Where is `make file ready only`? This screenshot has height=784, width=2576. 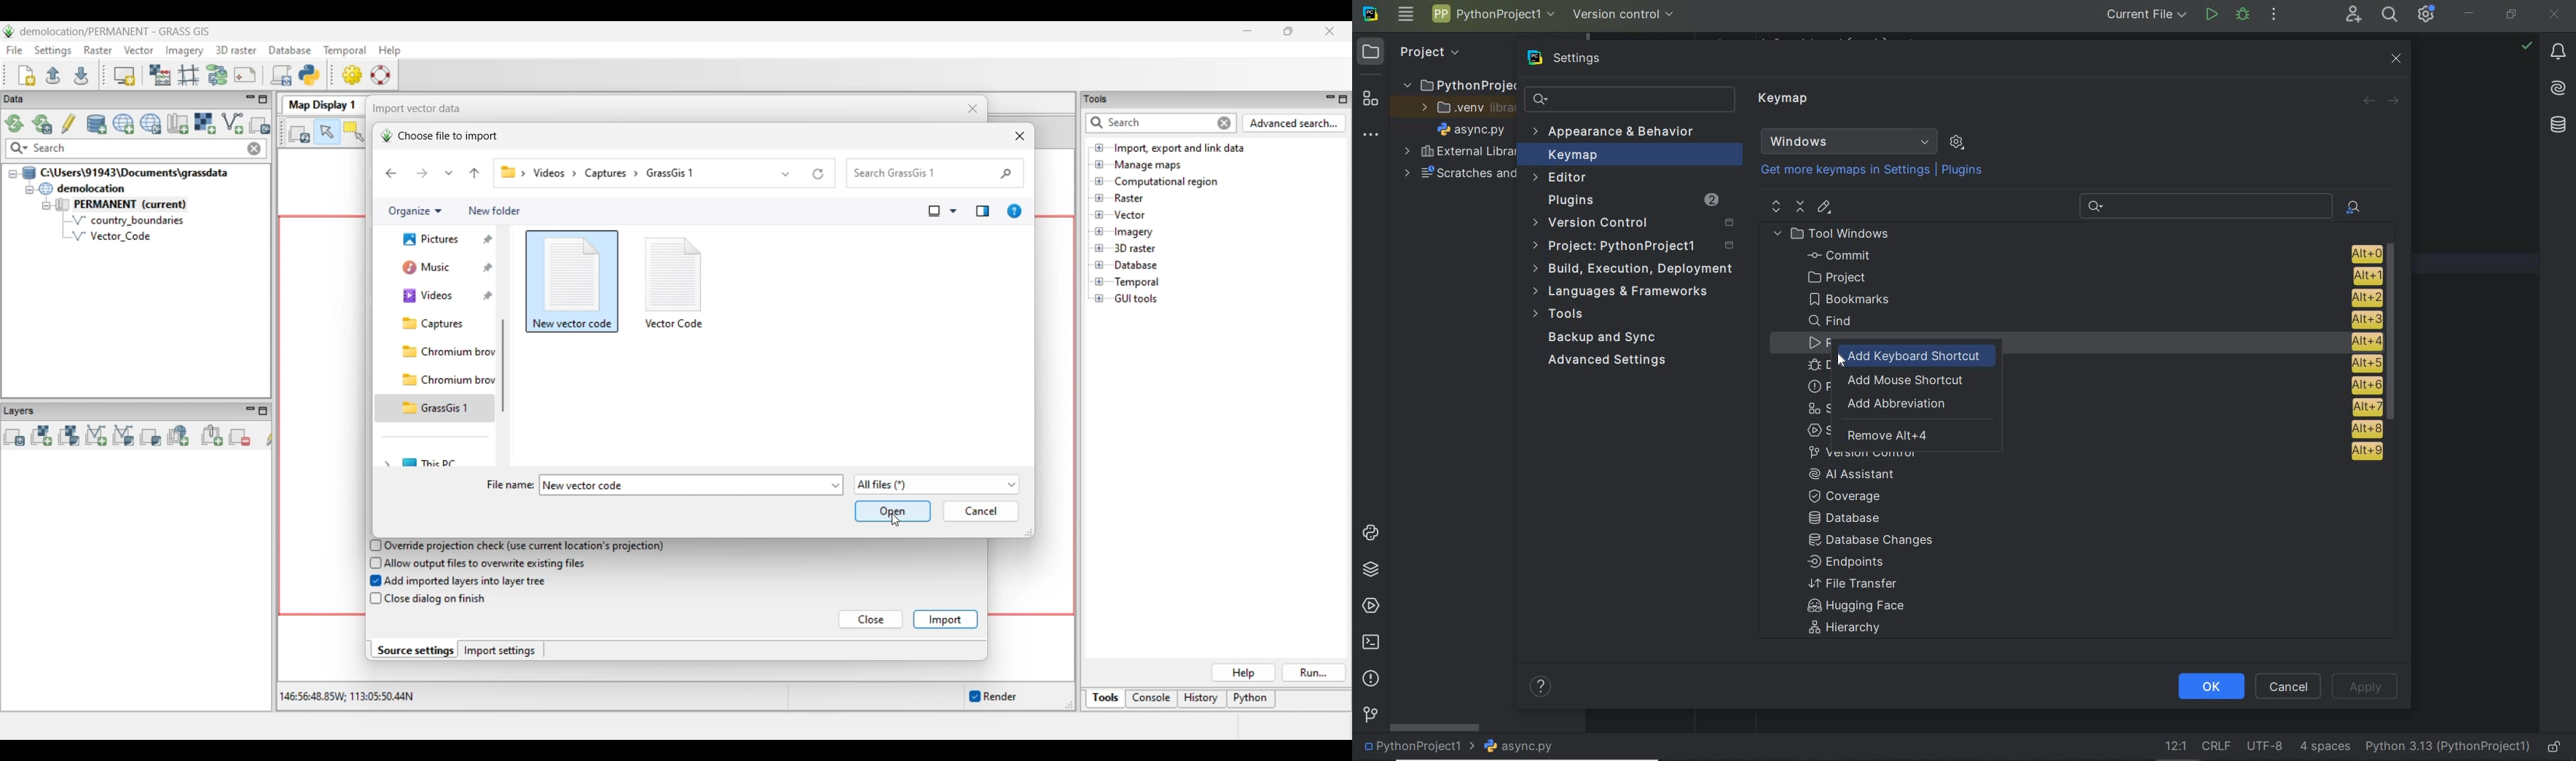 make file ready only is located at coordinates (2554, 748).